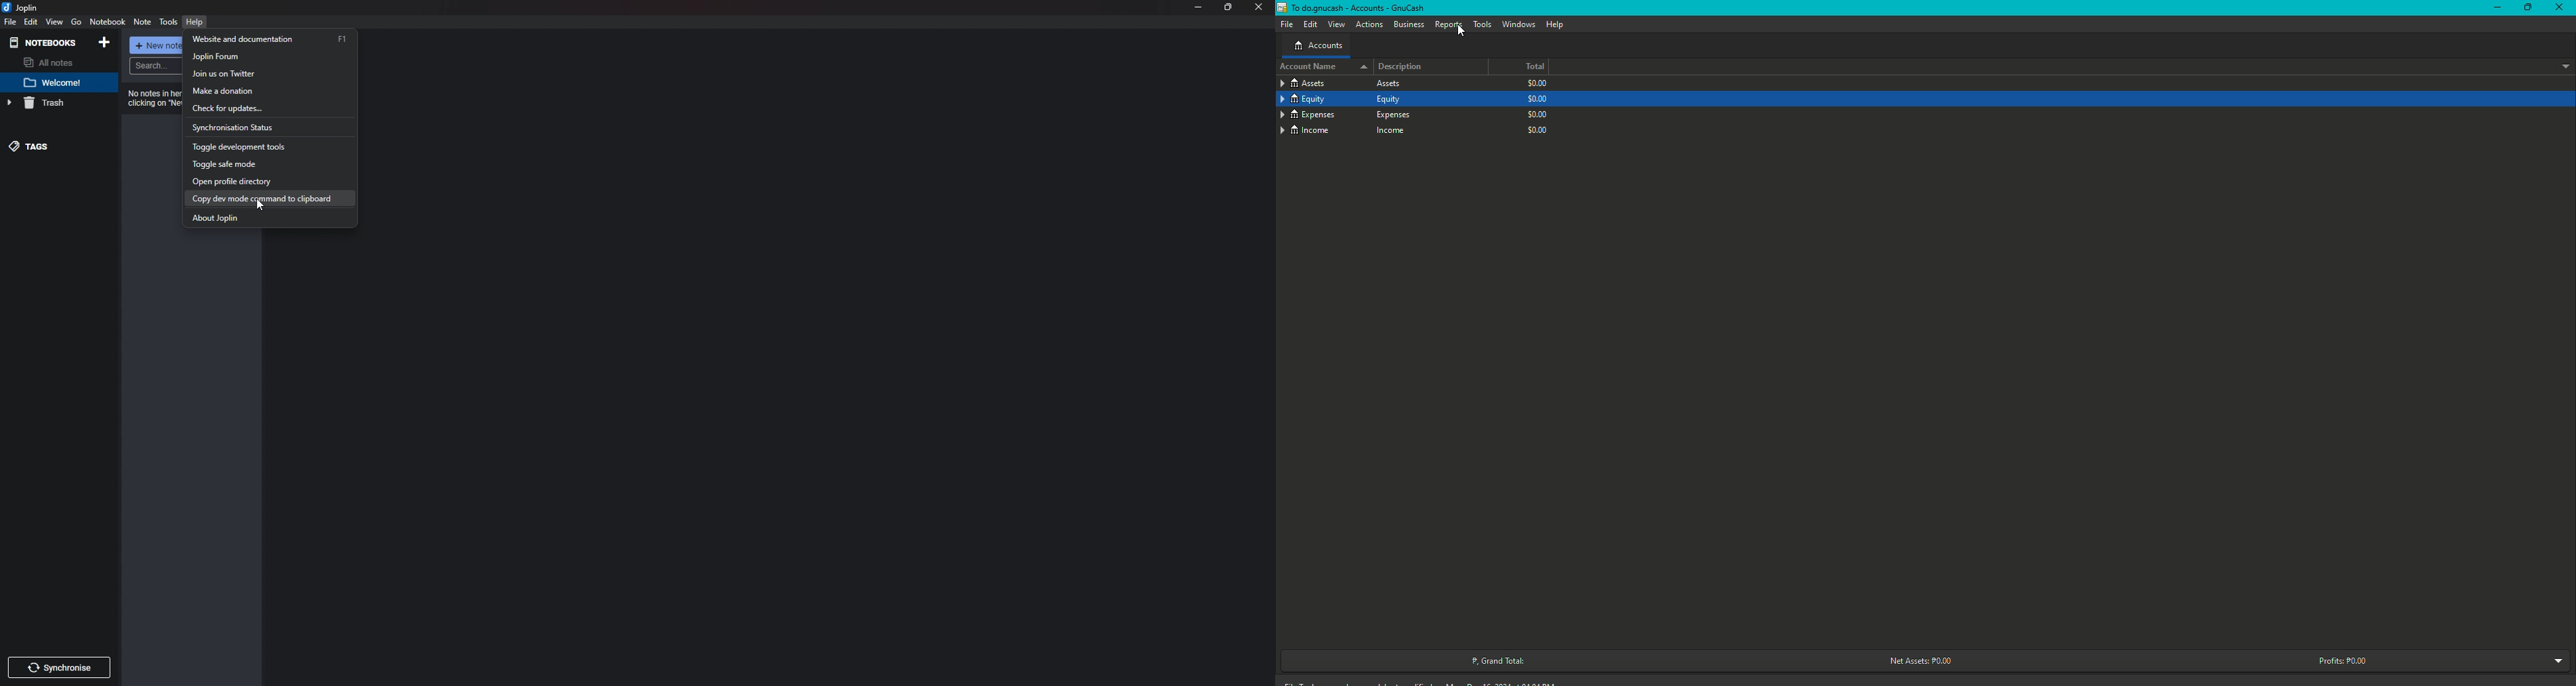  I want to click on view, so click(55, 22).